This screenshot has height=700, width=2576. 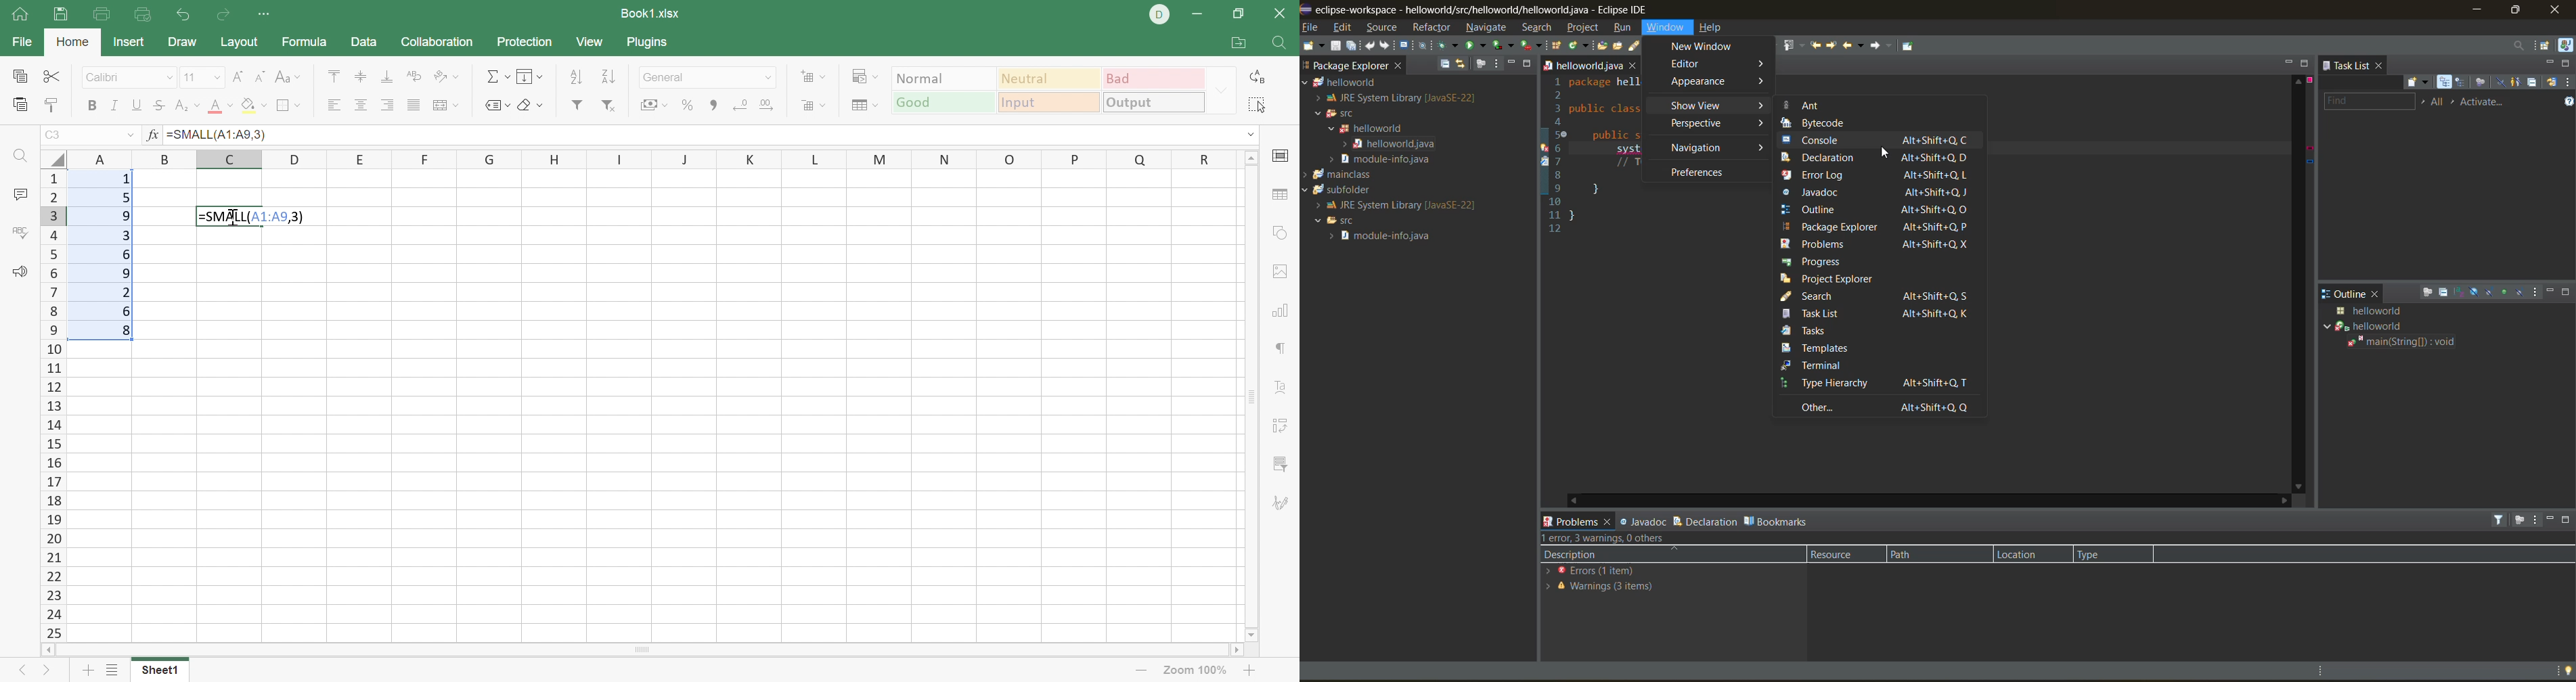 What do you see at coordinates (288, 75) in the screenshot?
I see `Change case` at bounding box center [288, 75].